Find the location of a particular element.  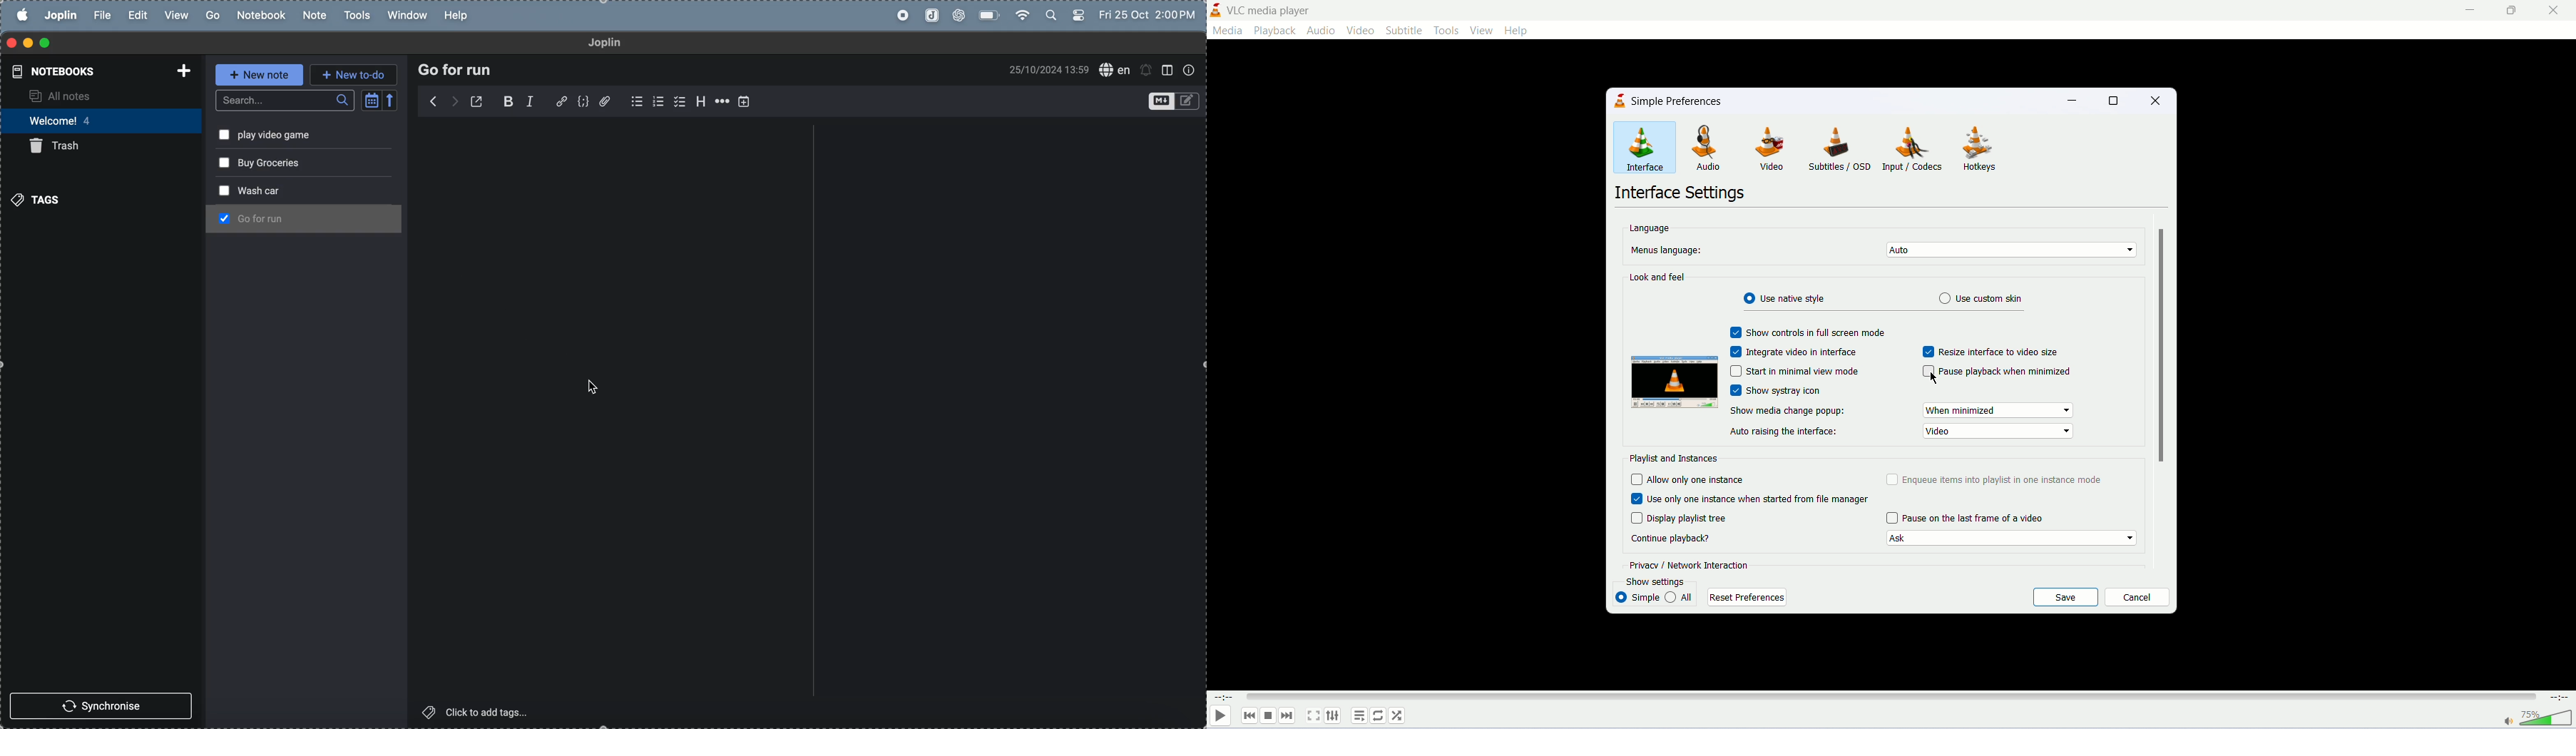

open new doc is located at coordinates (478, 100).